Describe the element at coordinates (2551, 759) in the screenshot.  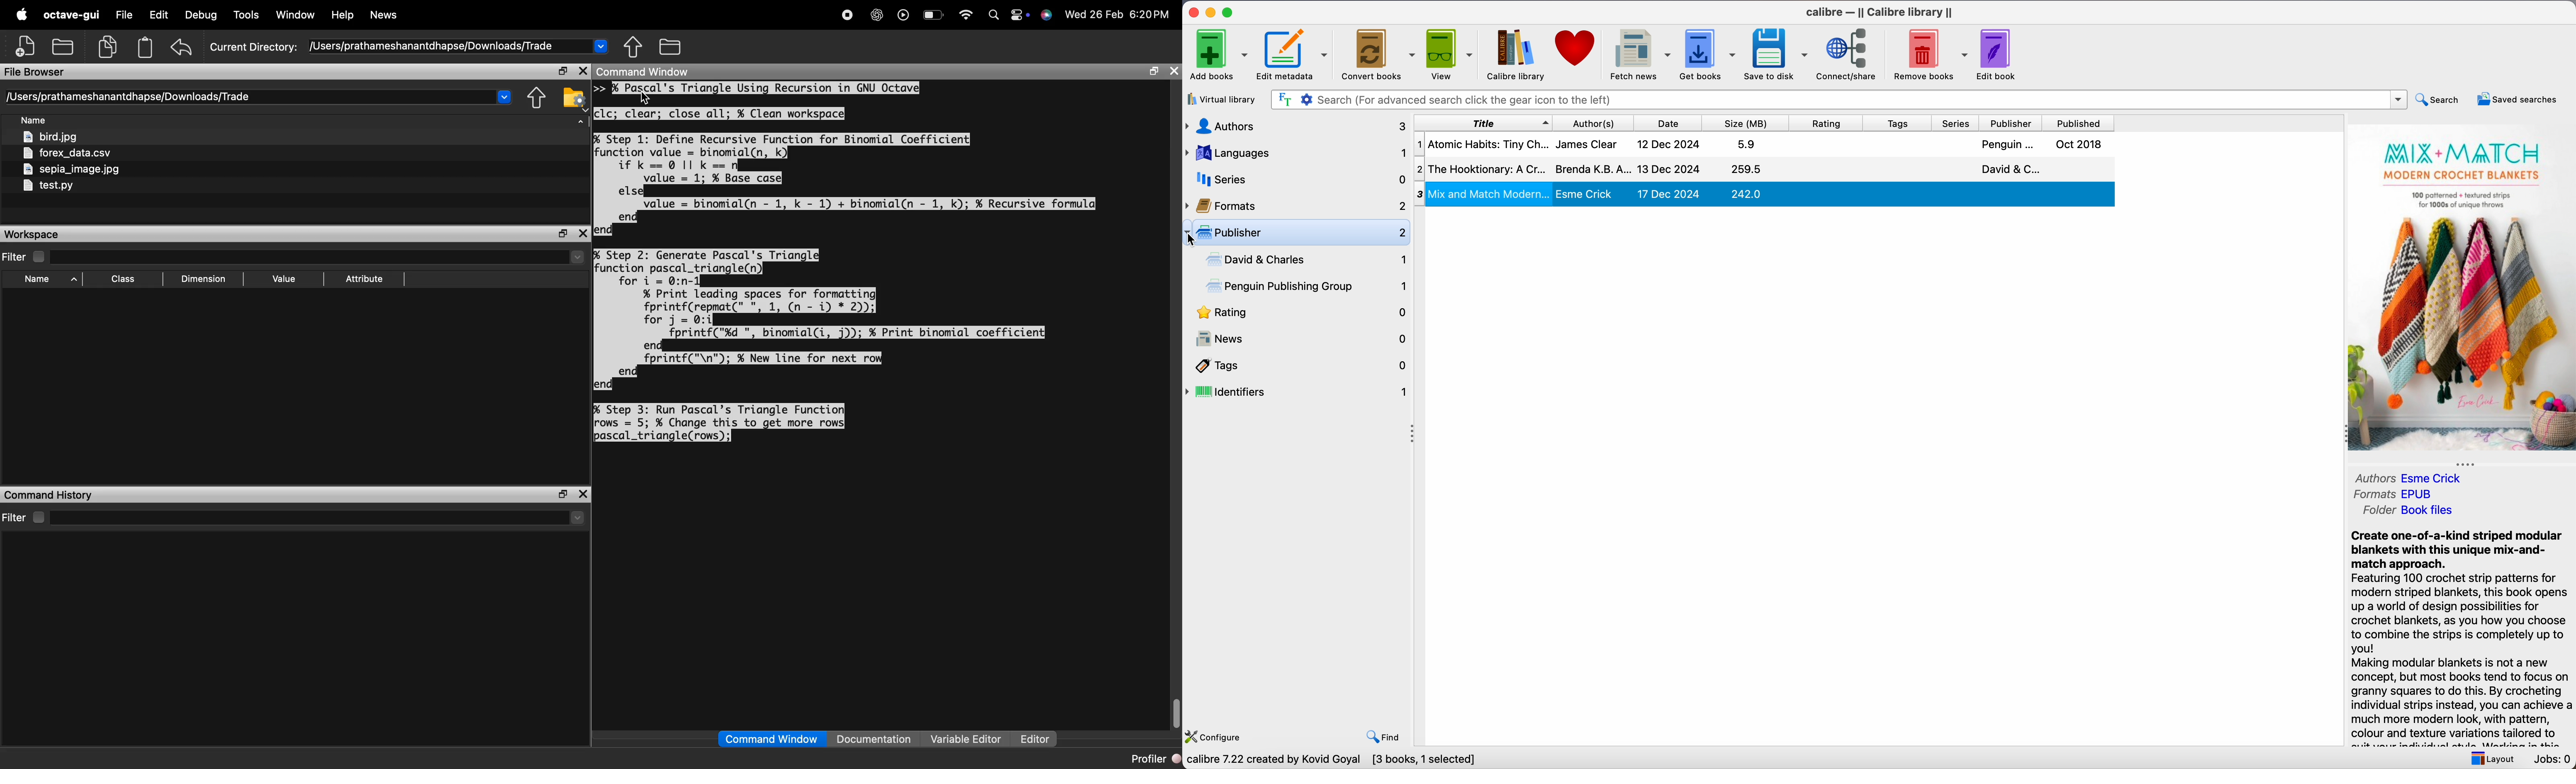
I see `Jobs: 0` at that location.